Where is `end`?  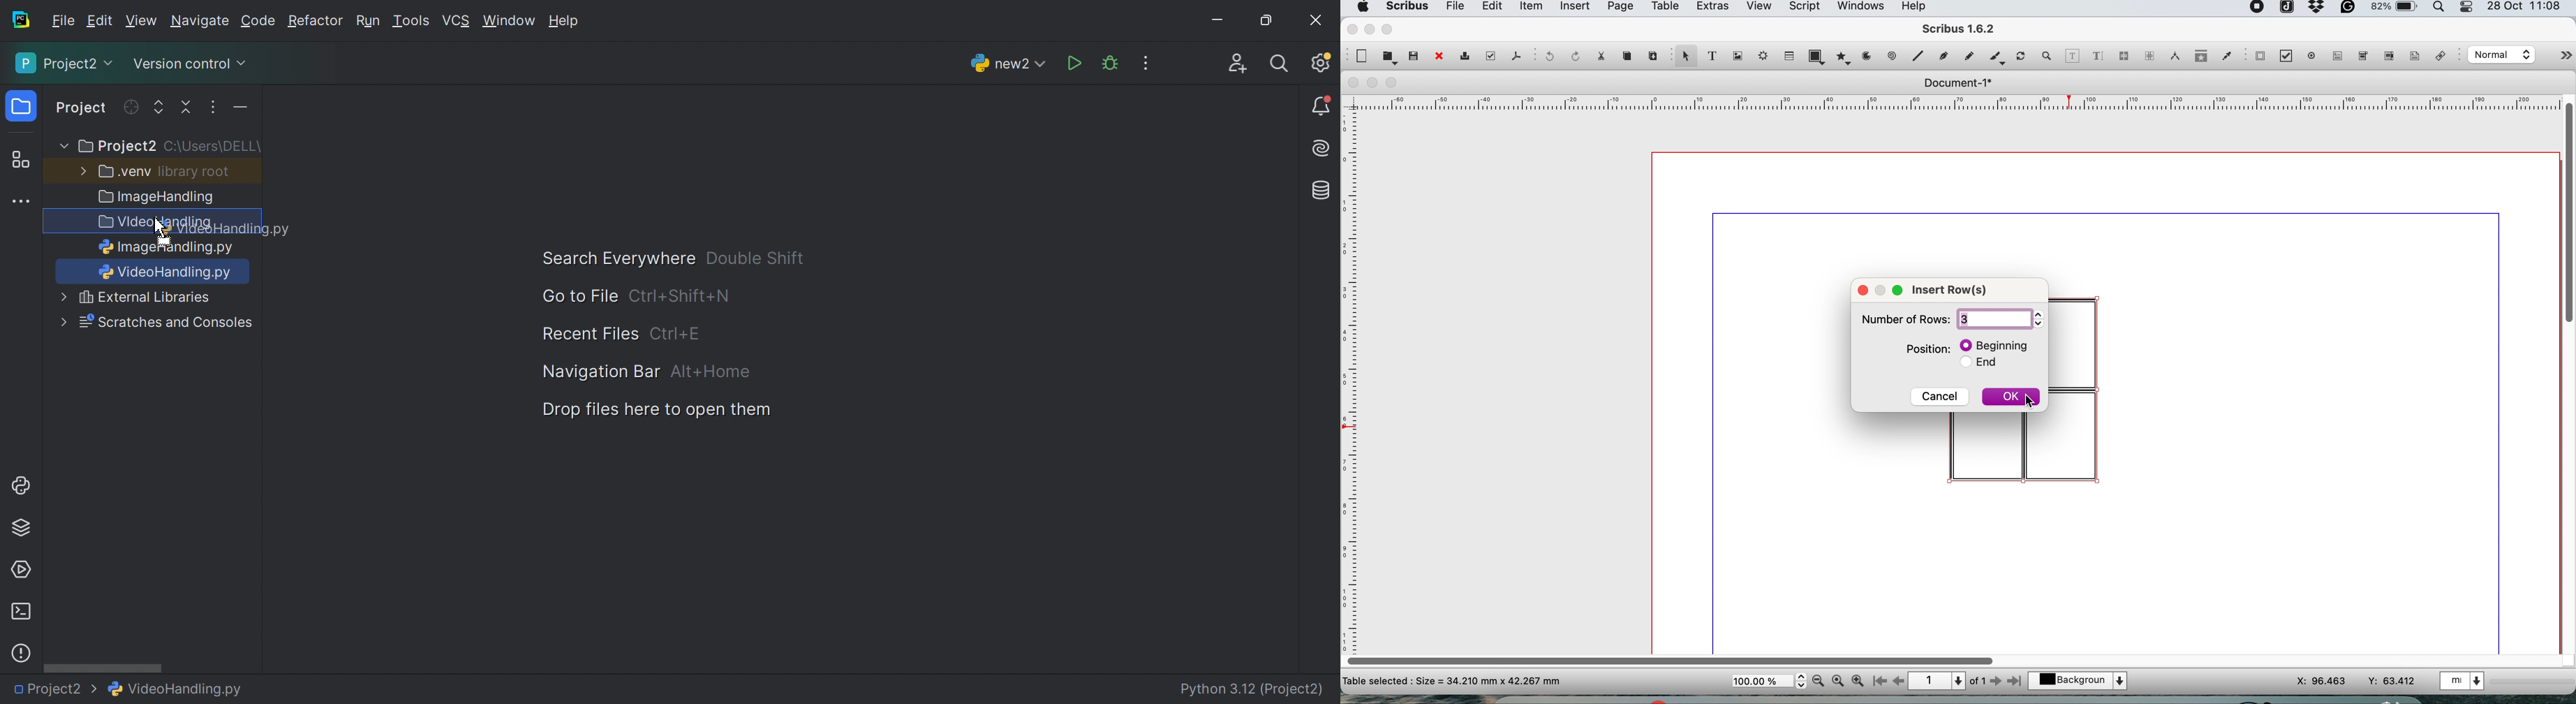 end is located at coordinates (1985, 364).